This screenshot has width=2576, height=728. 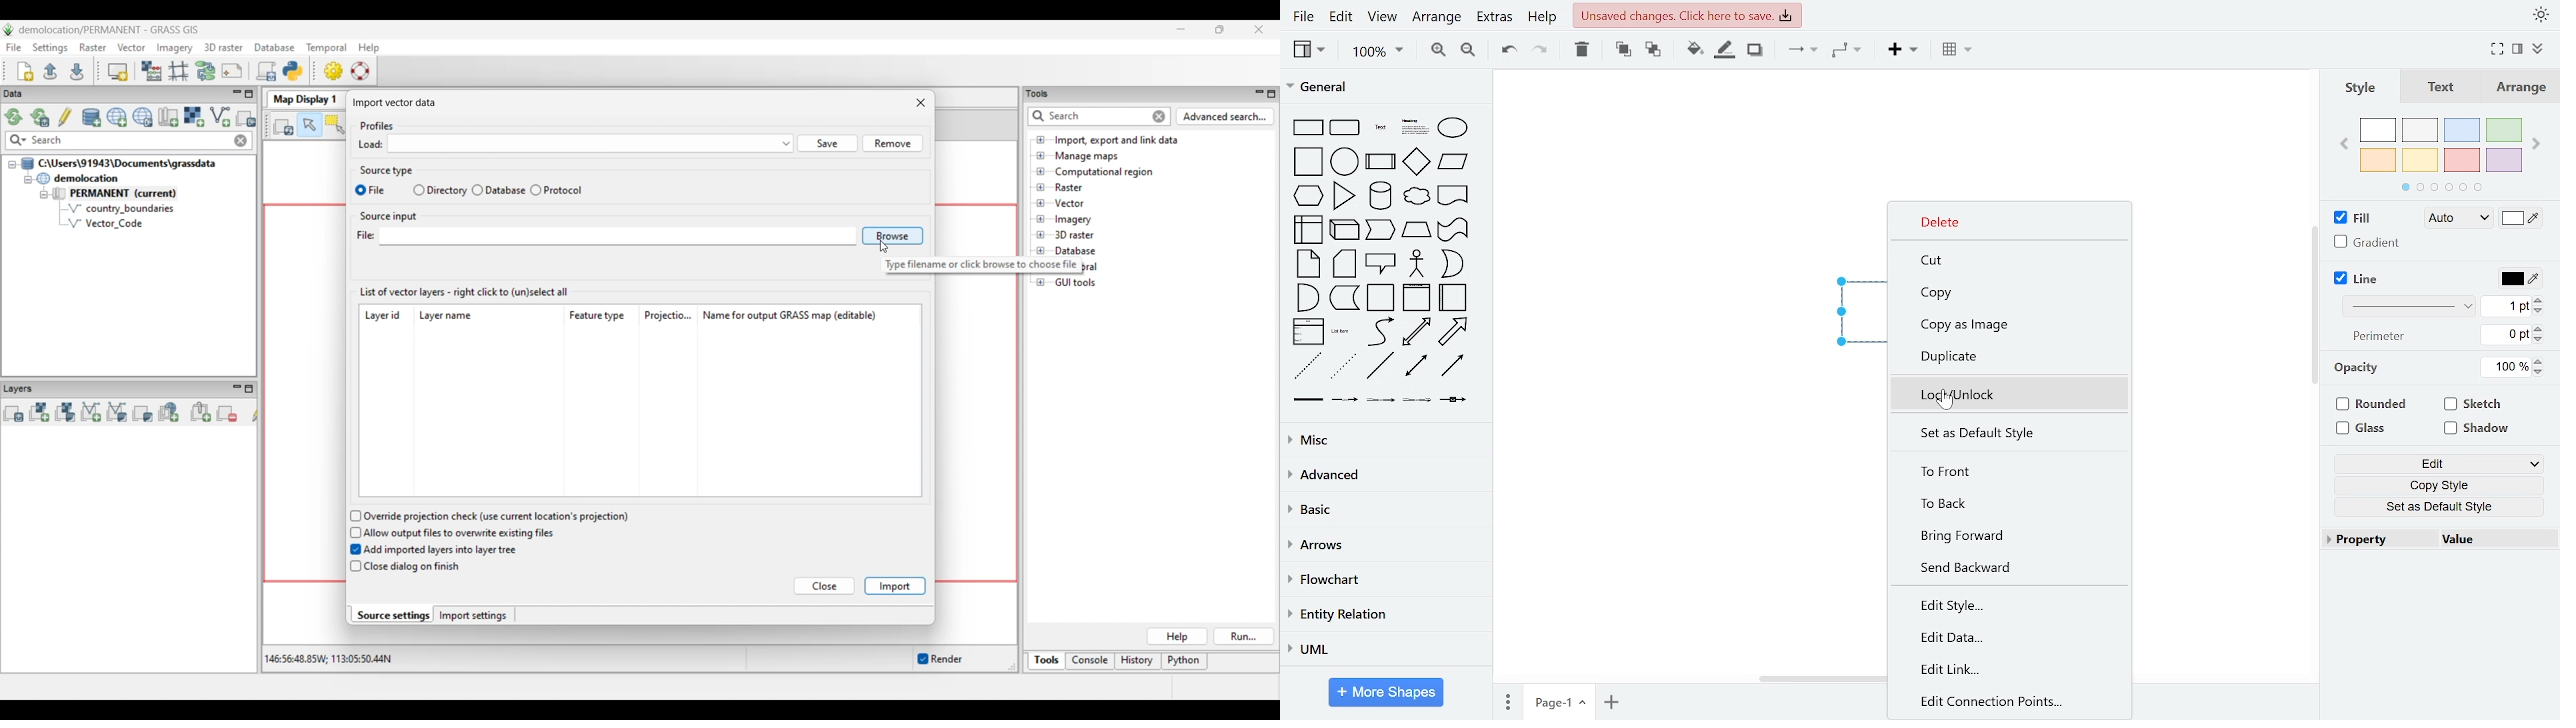 What do you see at coordinates (1380, 332) in the screenshot?
I see `curve` at bounding box center [1380, 332].